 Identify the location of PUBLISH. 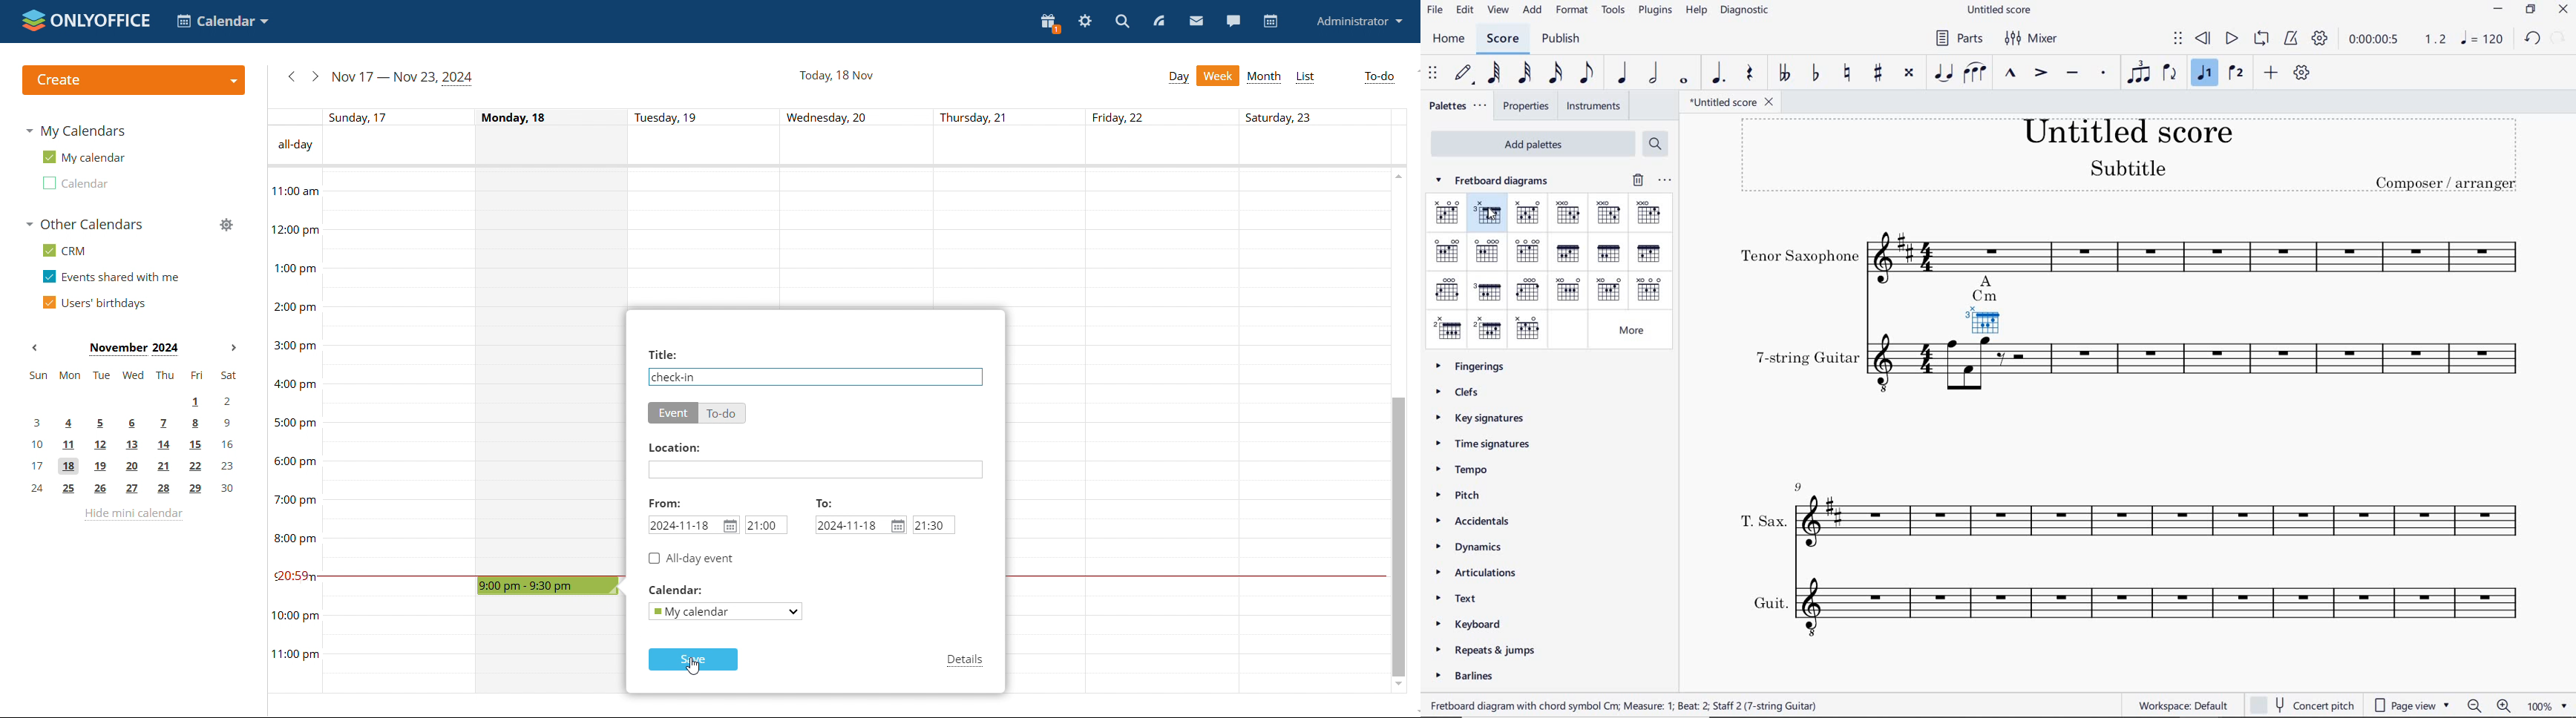
(1564, 37).